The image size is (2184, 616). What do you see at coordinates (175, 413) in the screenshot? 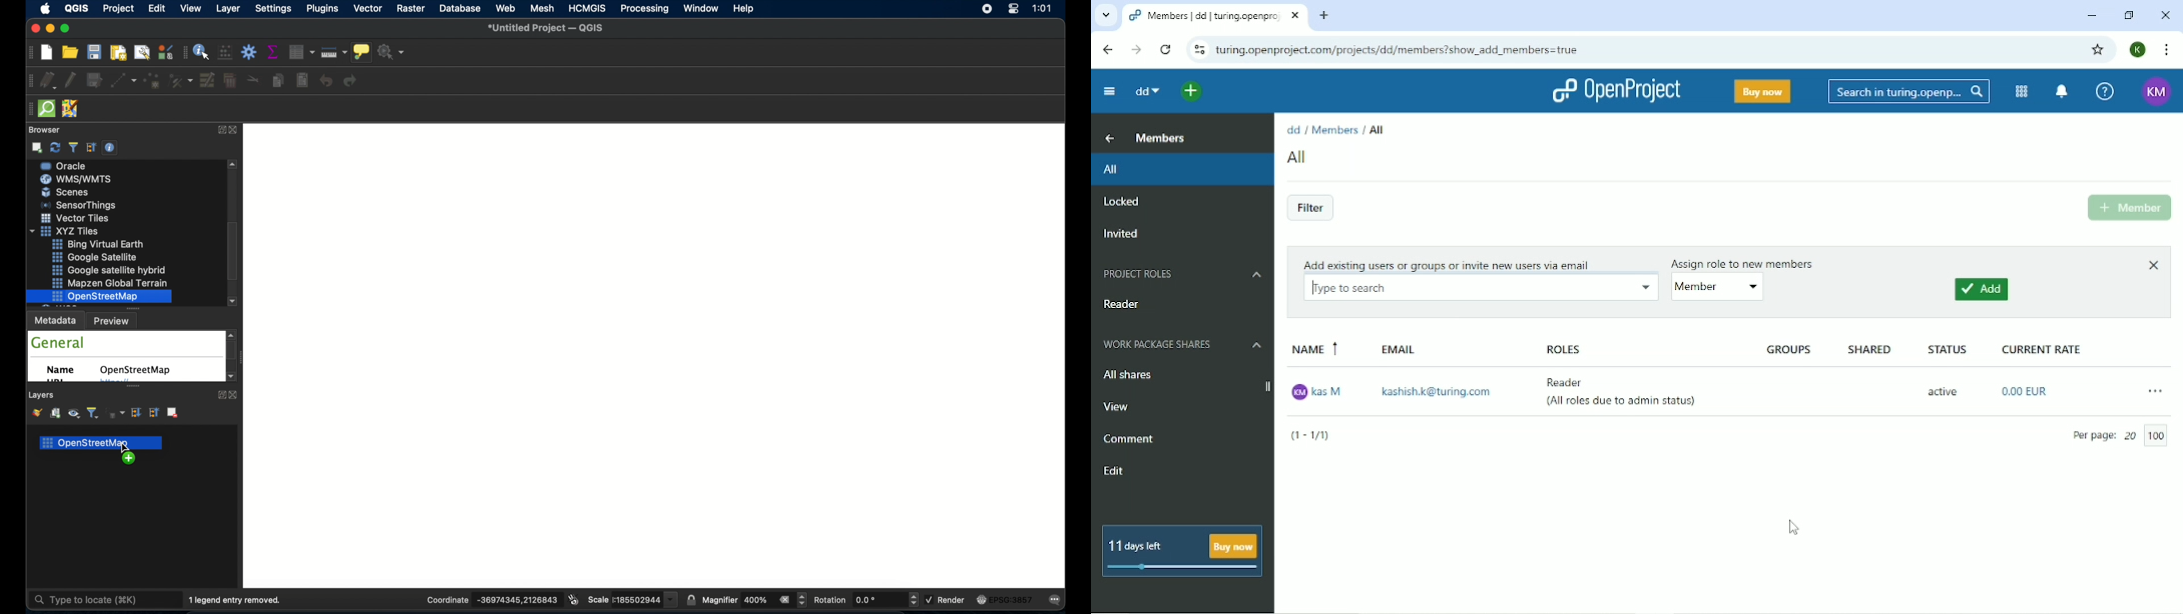
I see `remove layer group` at bounding box center [175, 413].